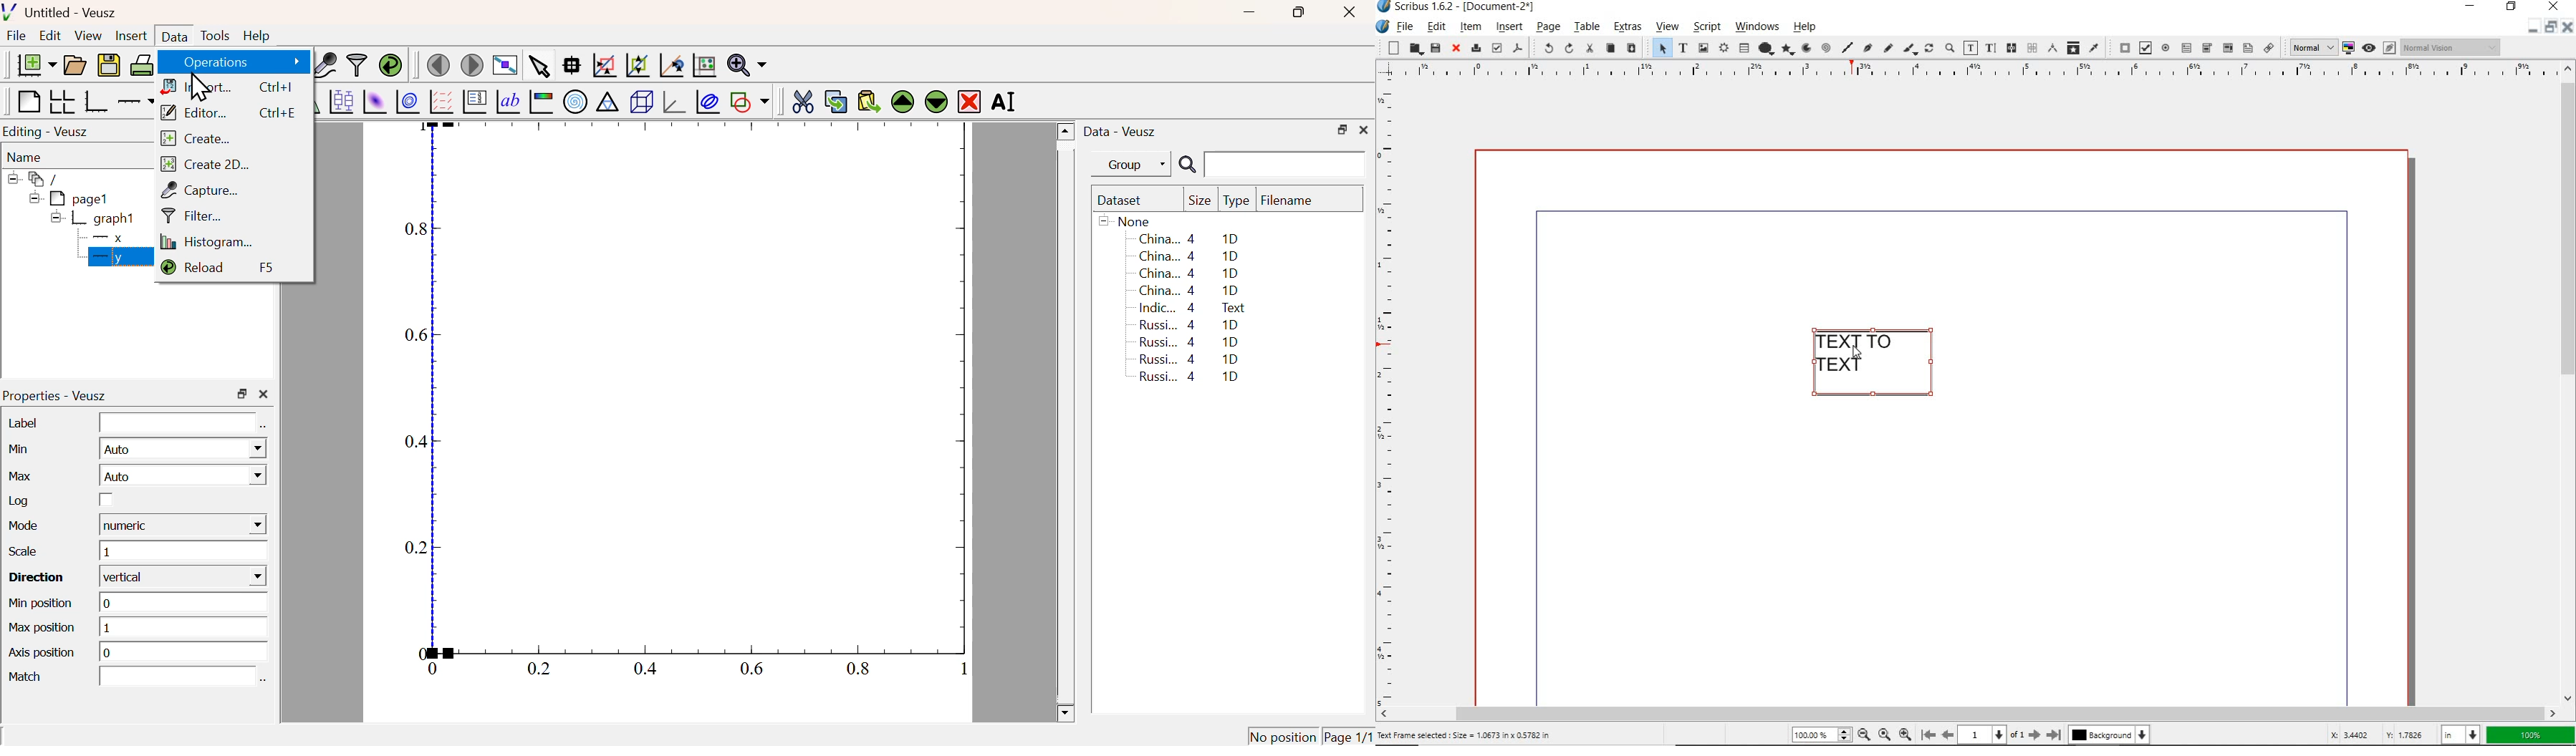  Describe the element at coordinates (1857, 353) in the screenshot. I see `CURSOR` at that location.